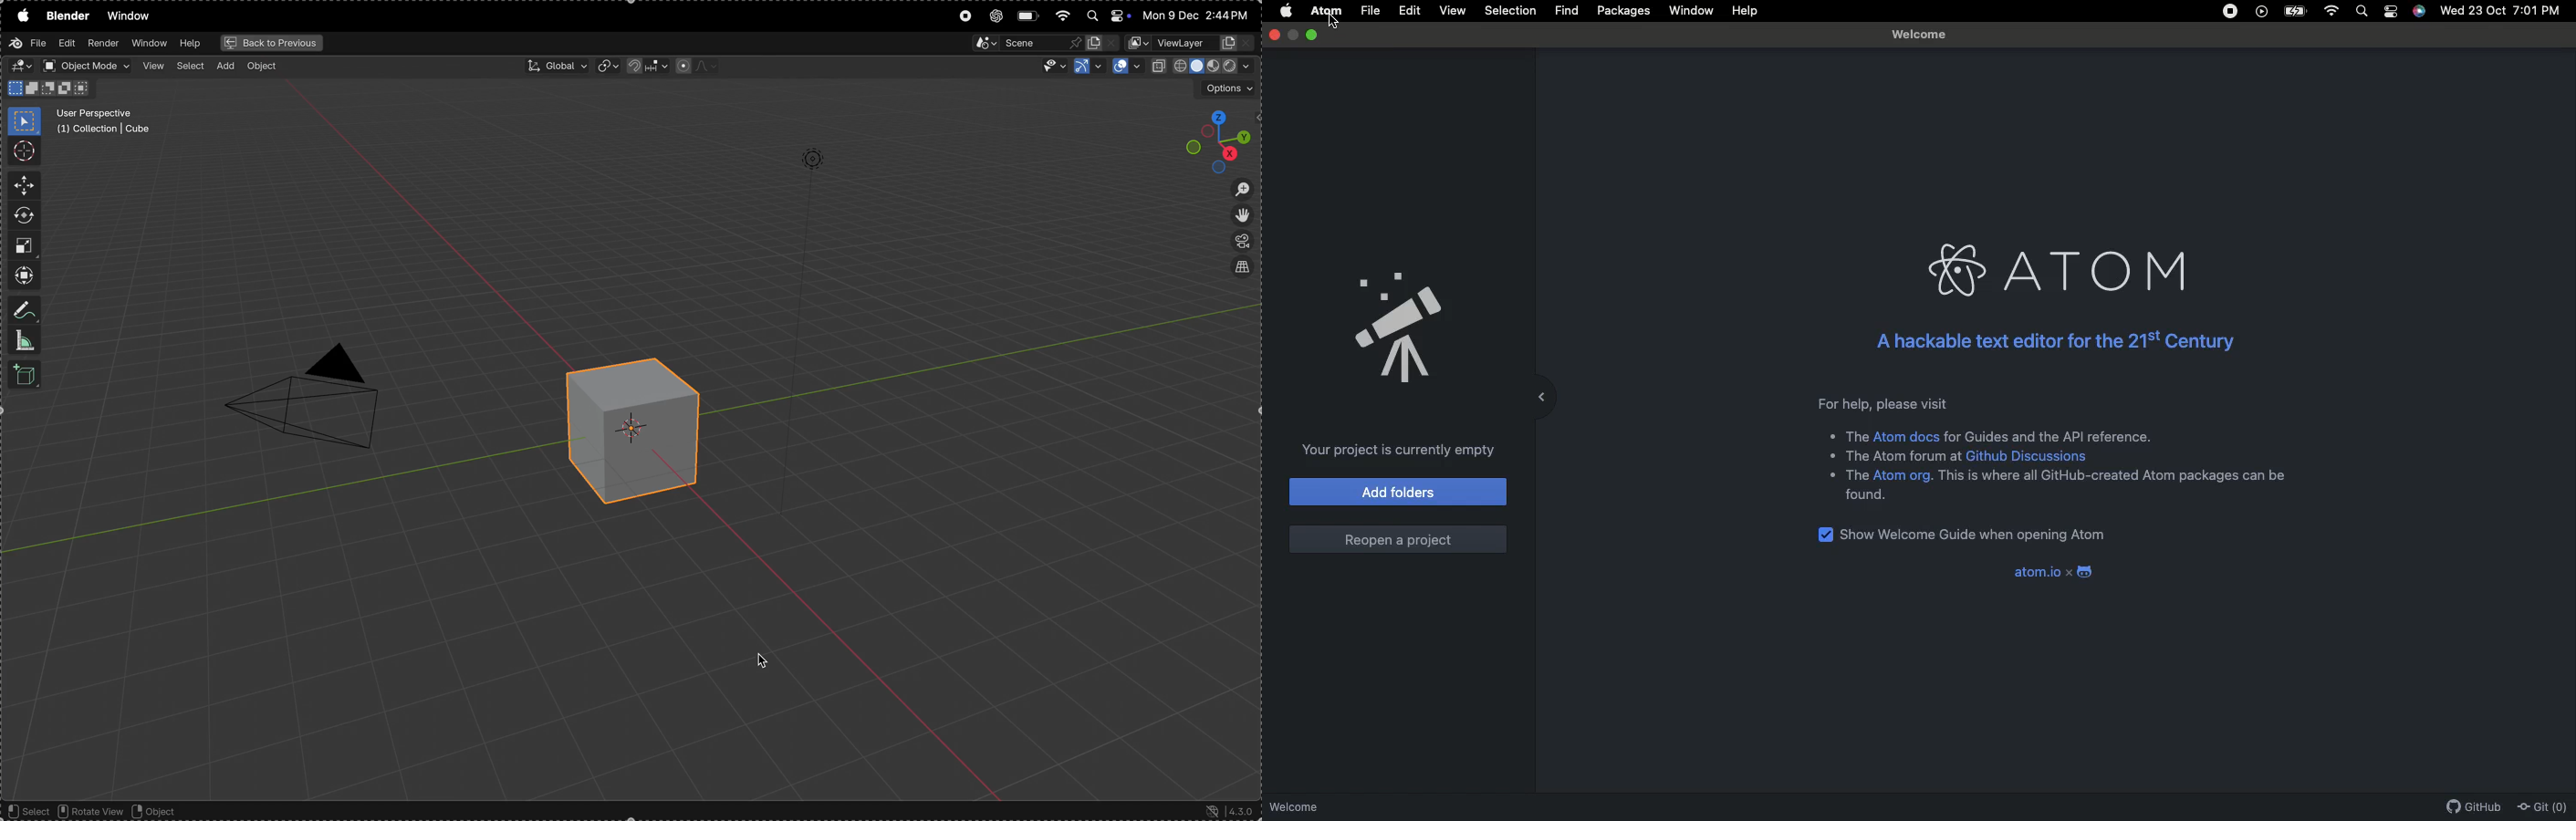 The image size is (2576, 840). What do you see at coordinates (265, 67) in the screenshot?
I see `object` at bounding box center [265, 67].